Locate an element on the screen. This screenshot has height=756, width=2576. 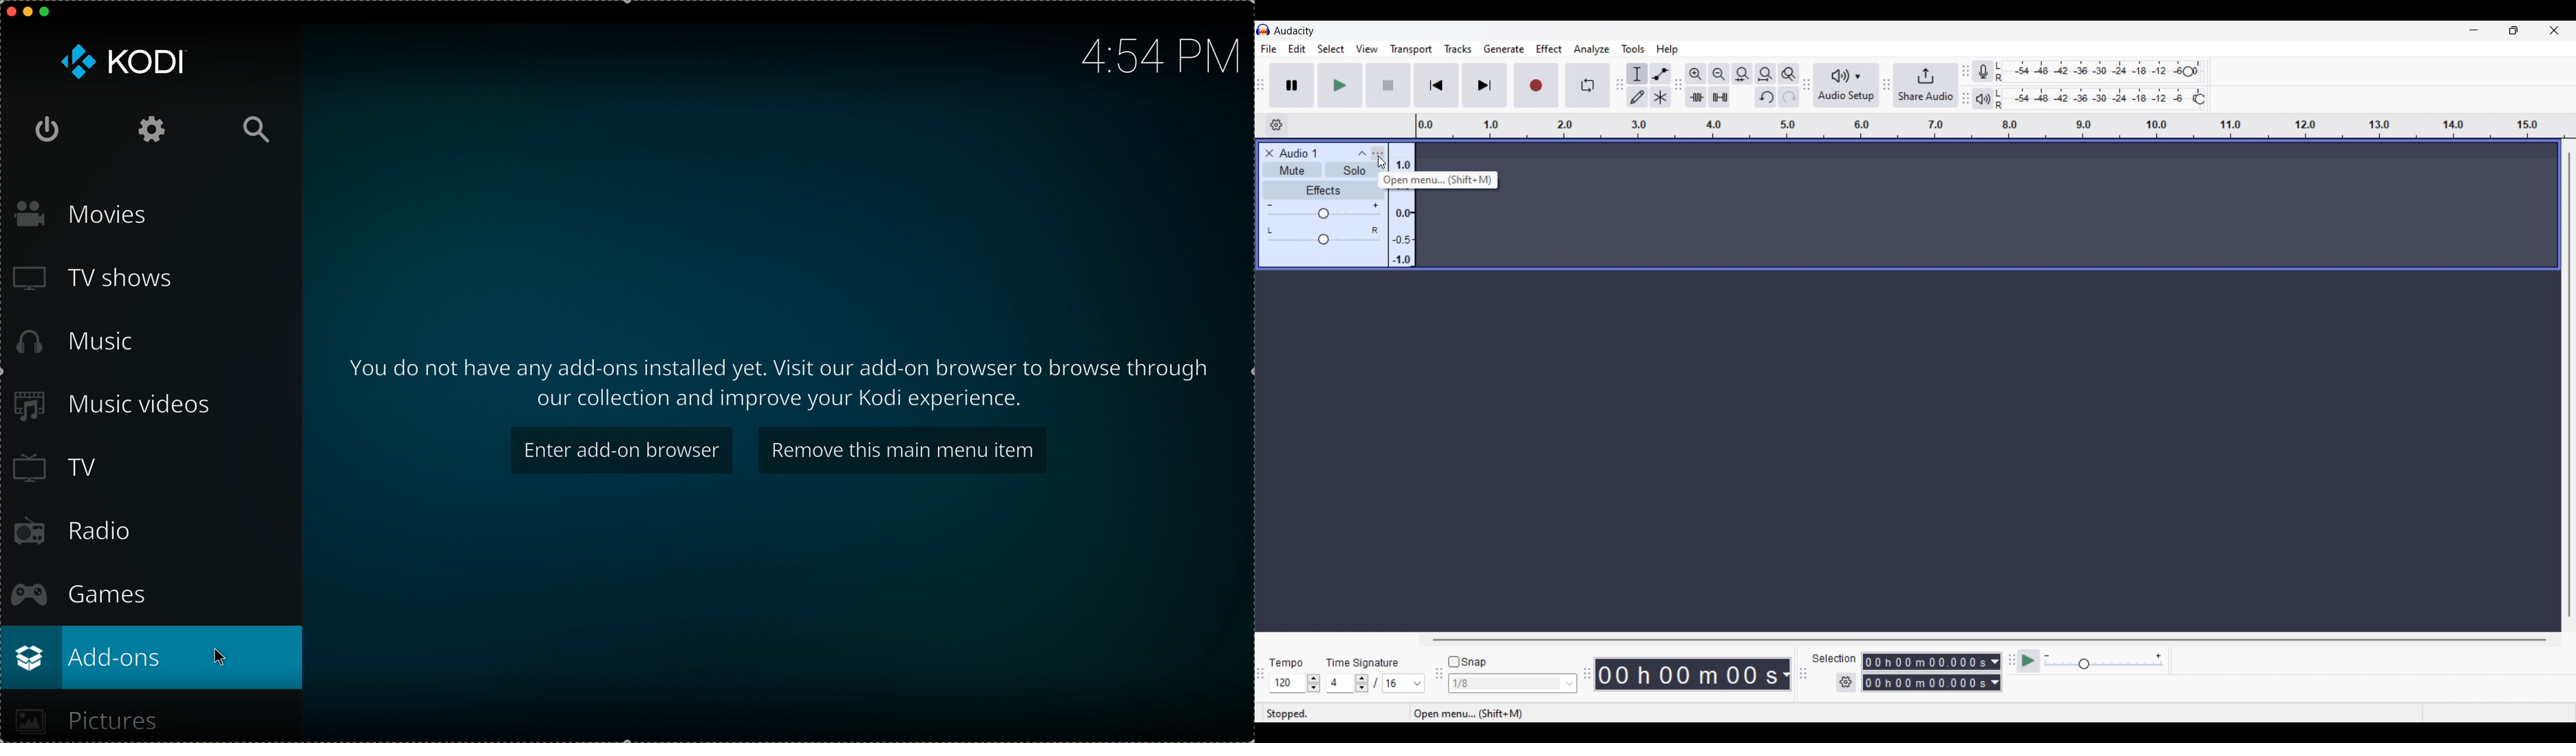
settings is located at coordinates (152, 129).